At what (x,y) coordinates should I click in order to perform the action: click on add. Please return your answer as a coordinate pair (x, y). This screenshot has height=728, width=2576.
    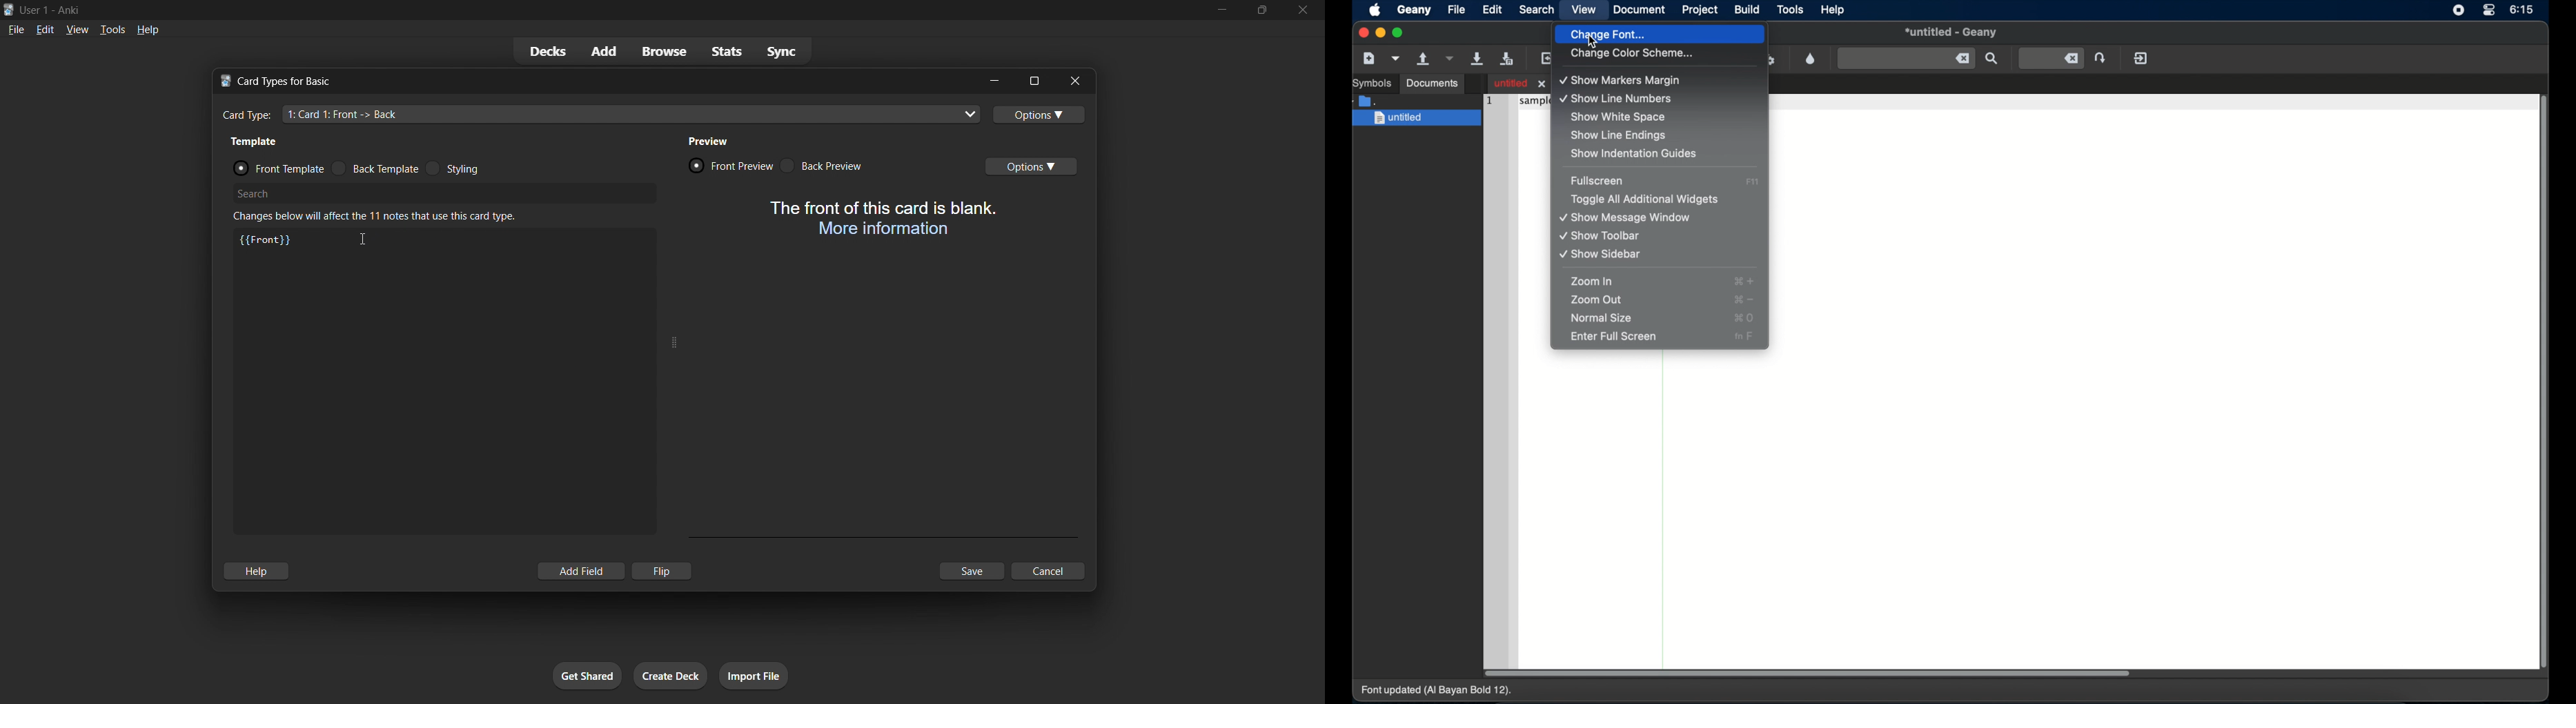
    Looking at the image, I should click on (600, 49).